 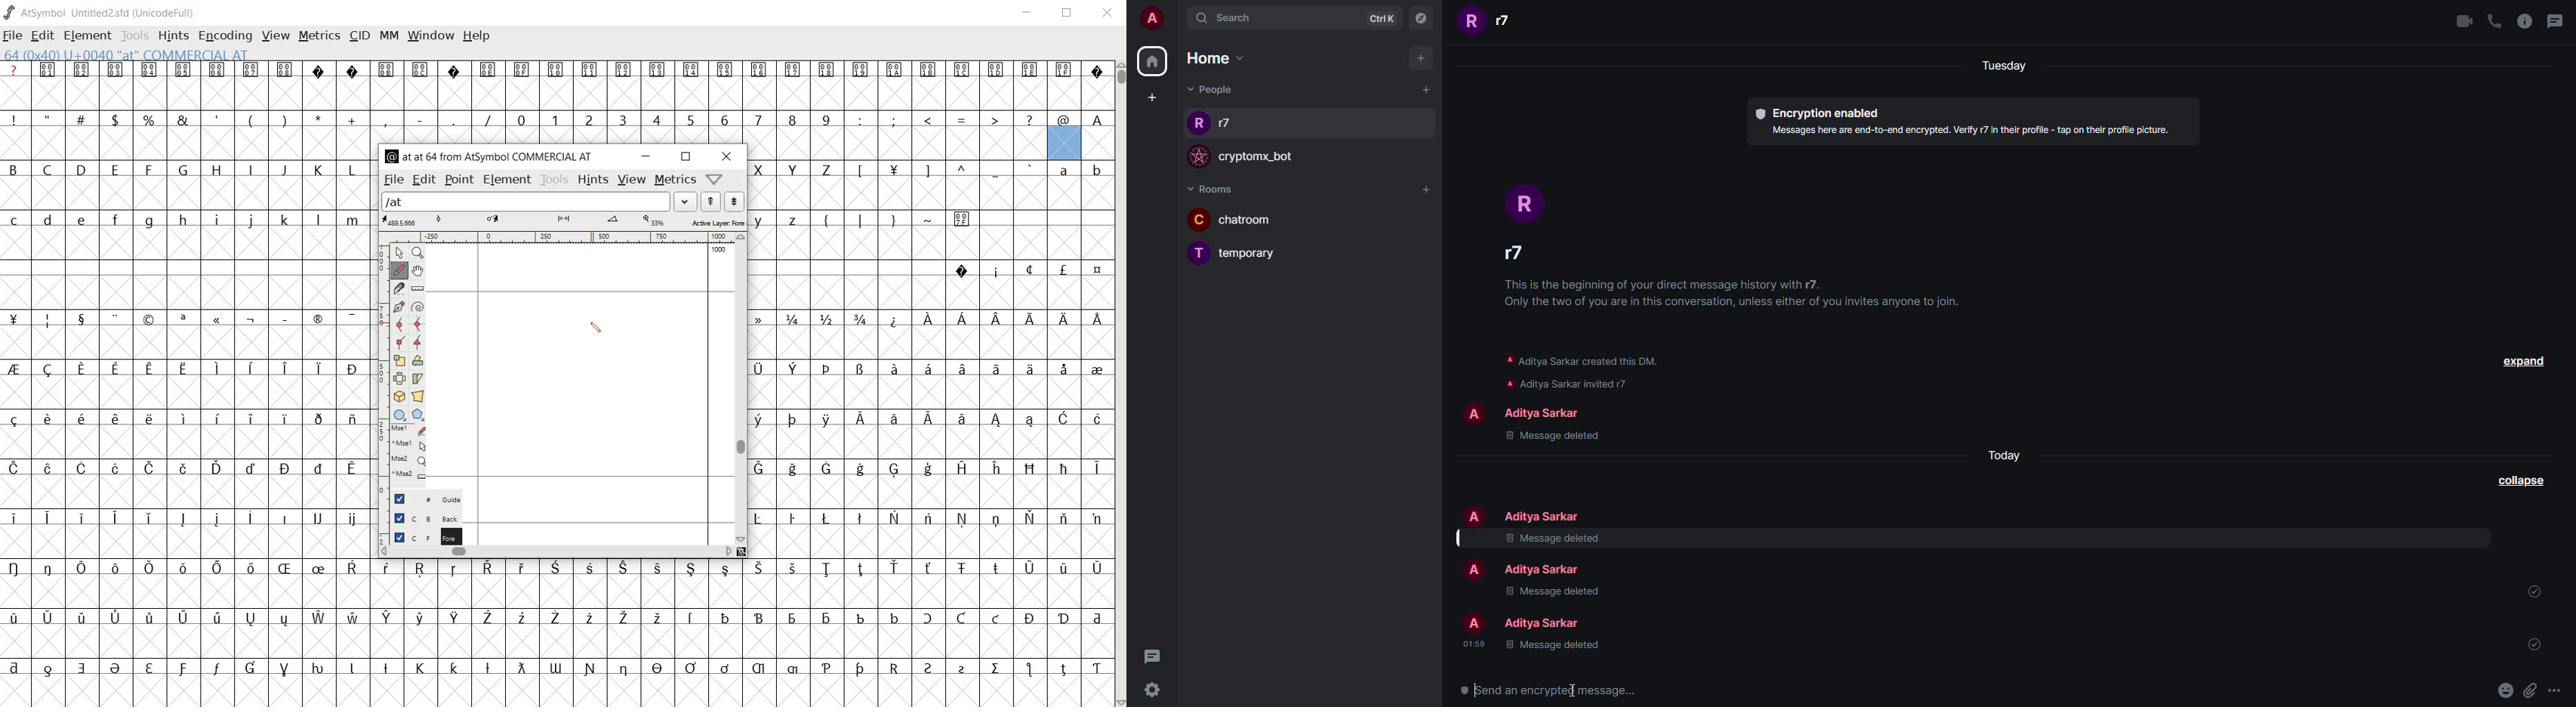 I want to click on message deleted, so click(x=1552, y=591).